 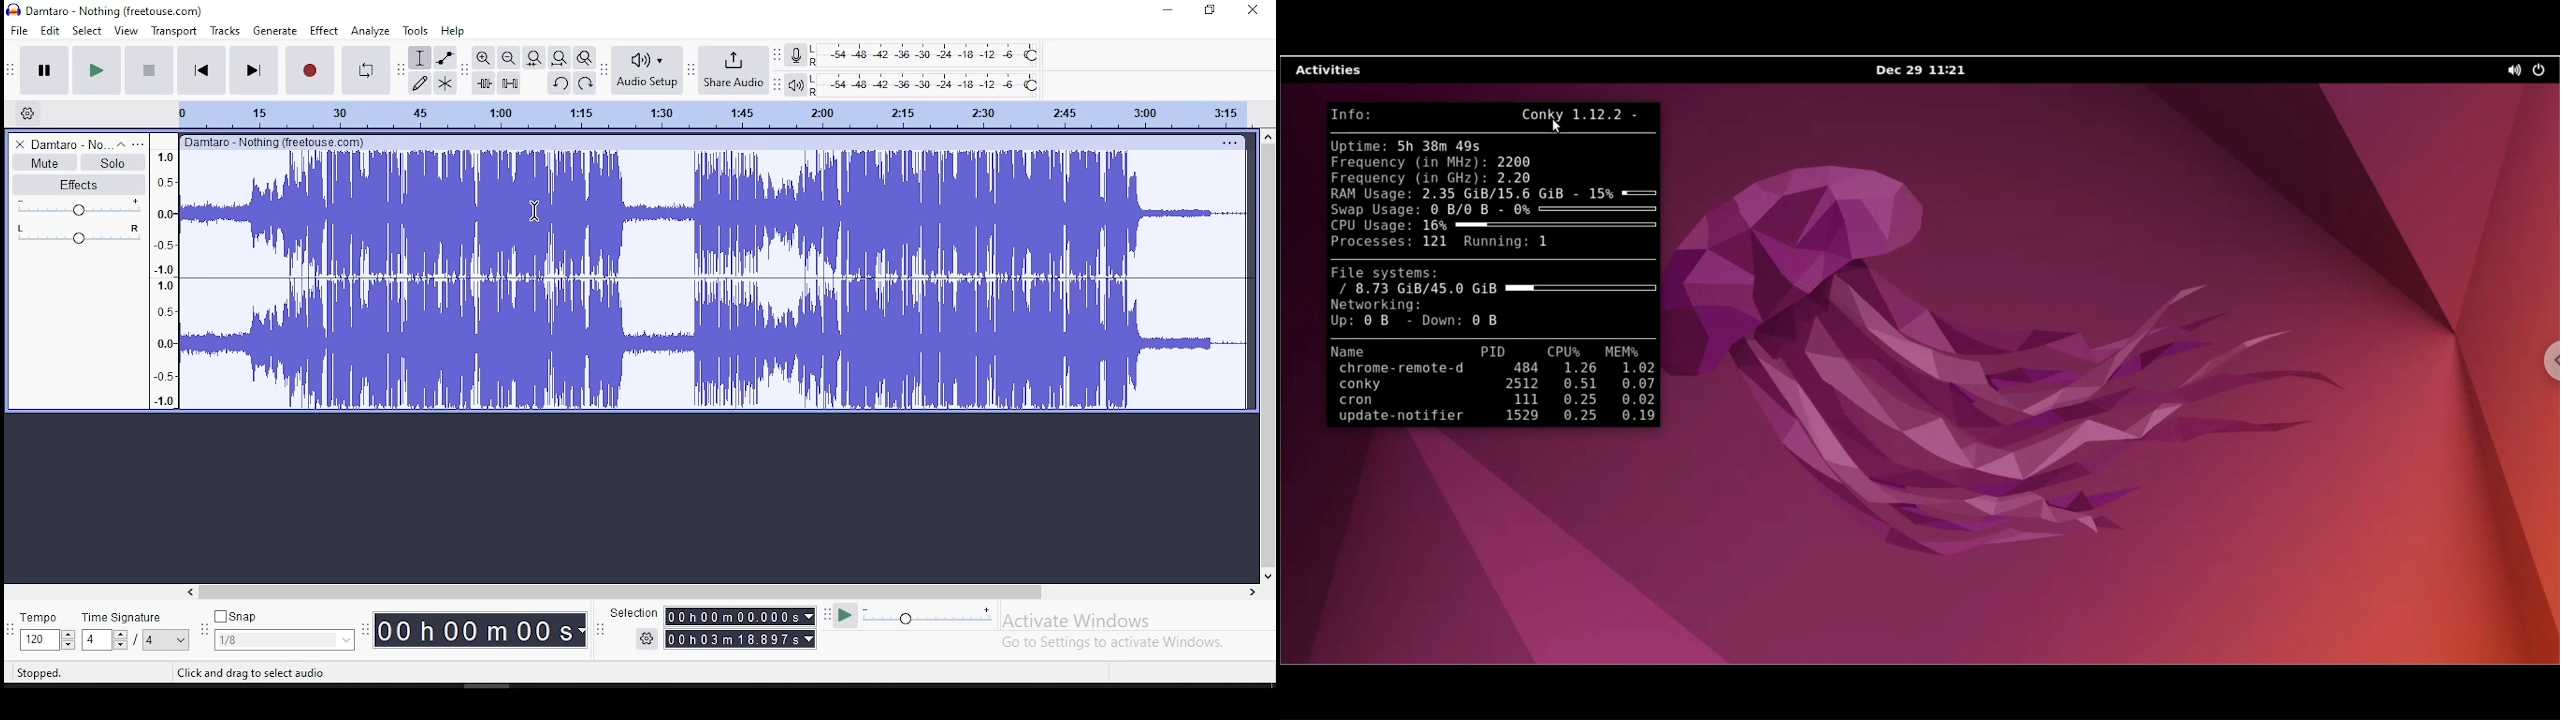 What do you see at coordinates (121, 143) in the screenshot?
I see `collapse` at bounding box center [121, 143].